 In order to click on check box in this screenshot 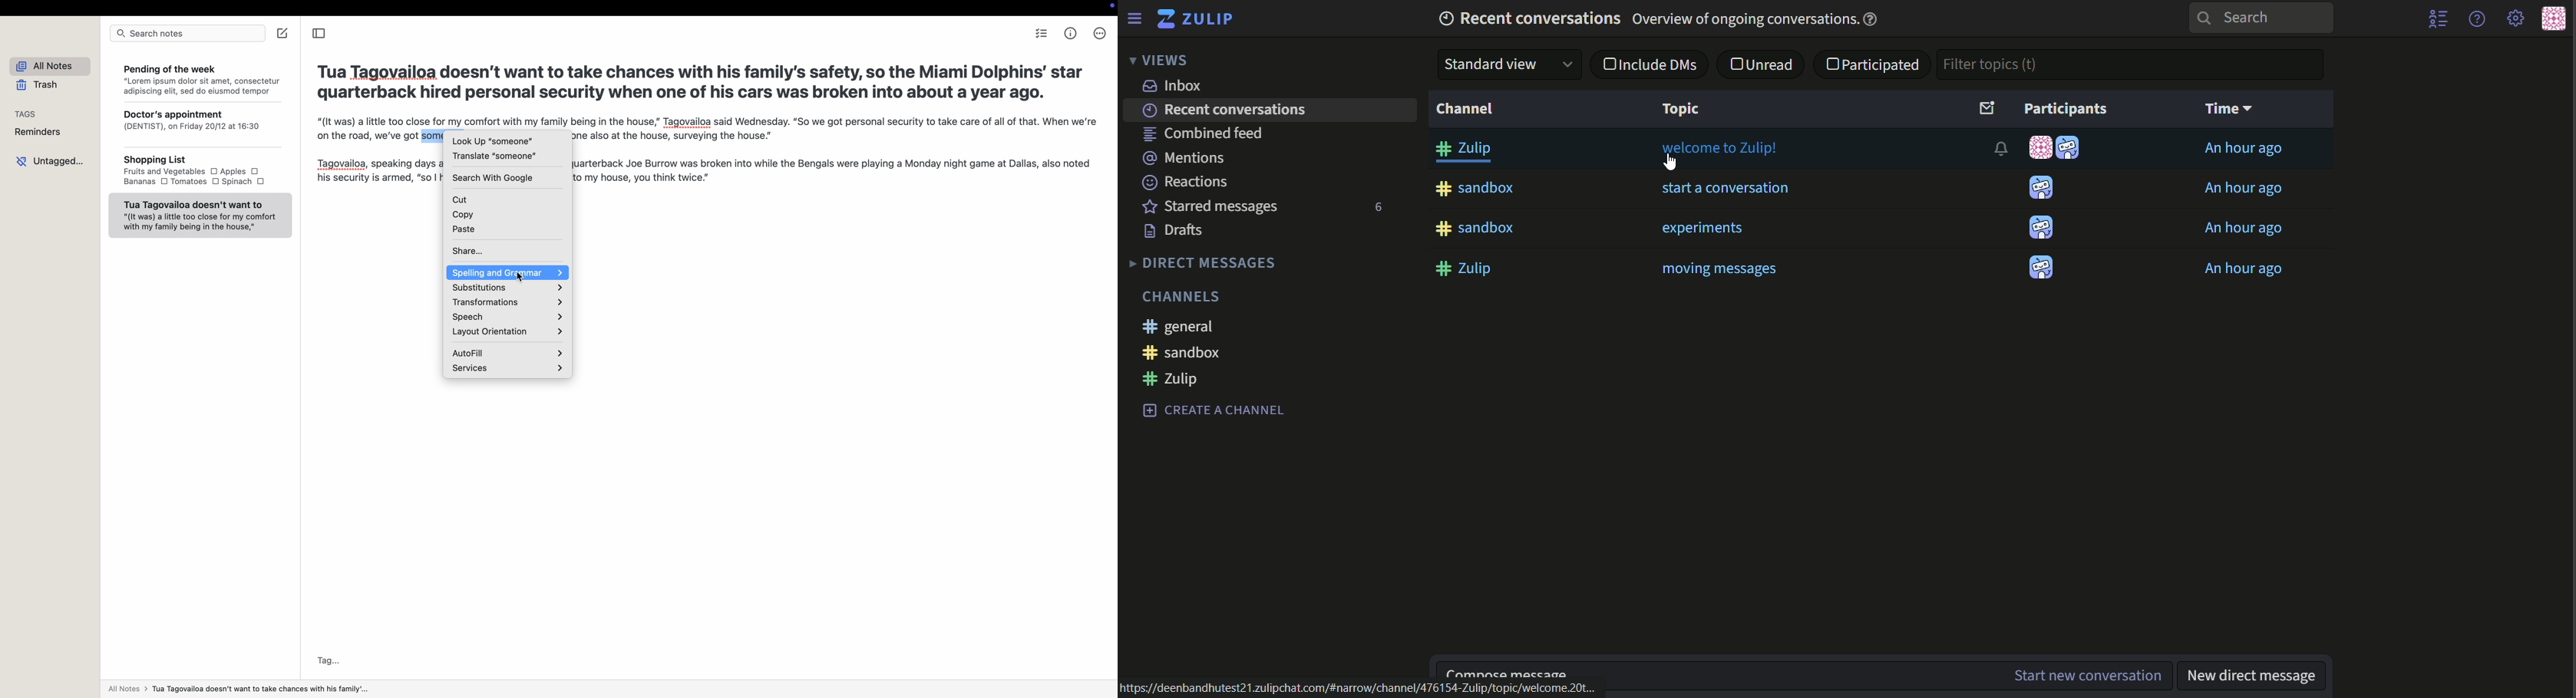, I will do `click(1736, 64)`.